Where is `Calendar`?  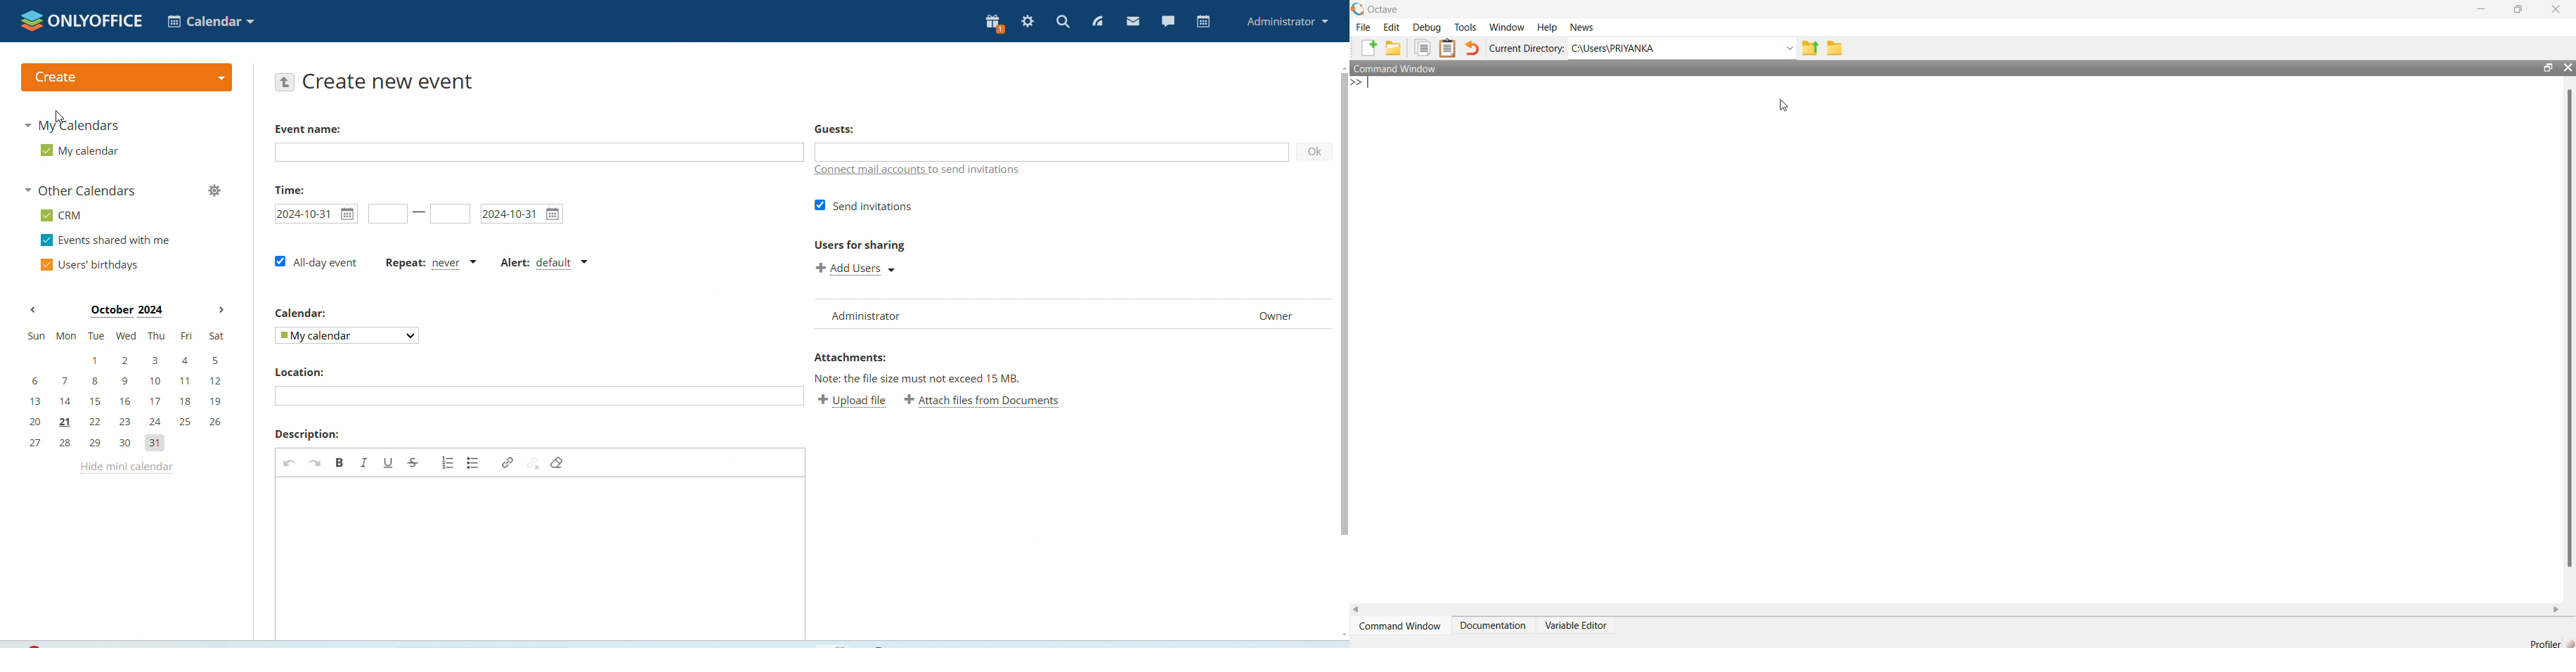
Calendar is located at coordinates (298, 313).